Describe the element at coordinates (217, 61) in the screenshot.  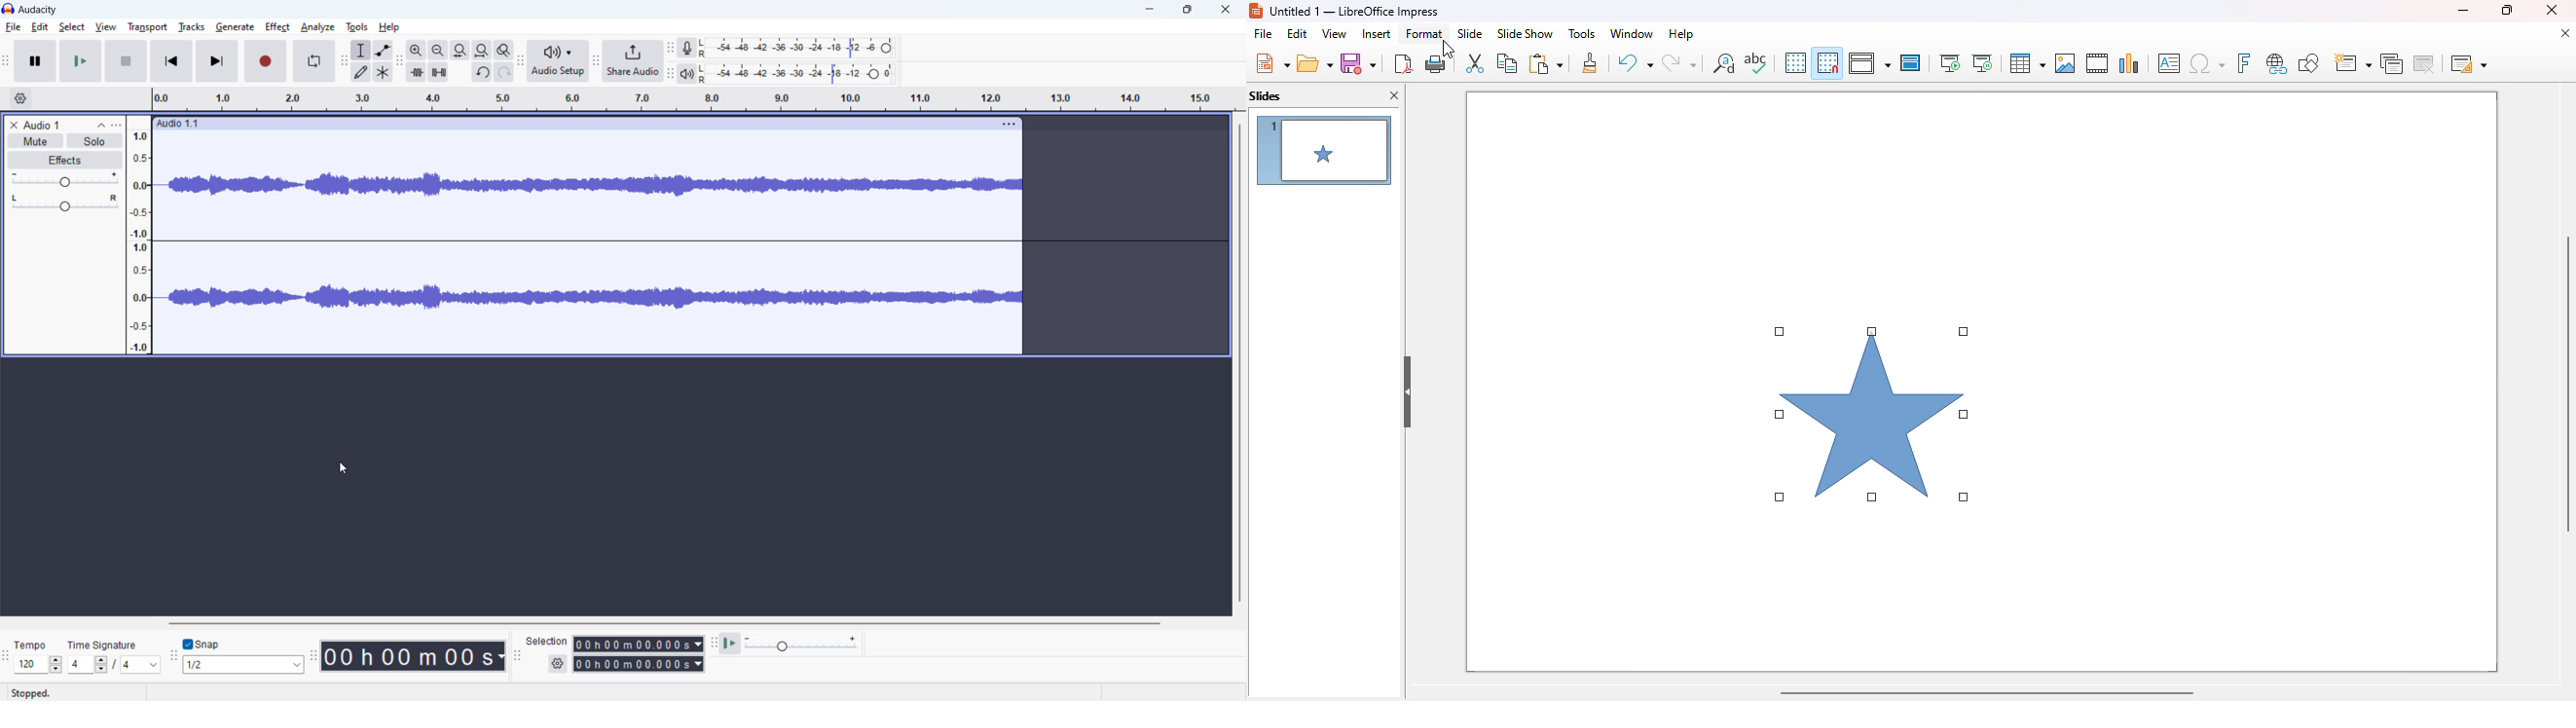
I see `skip to end` at that location.